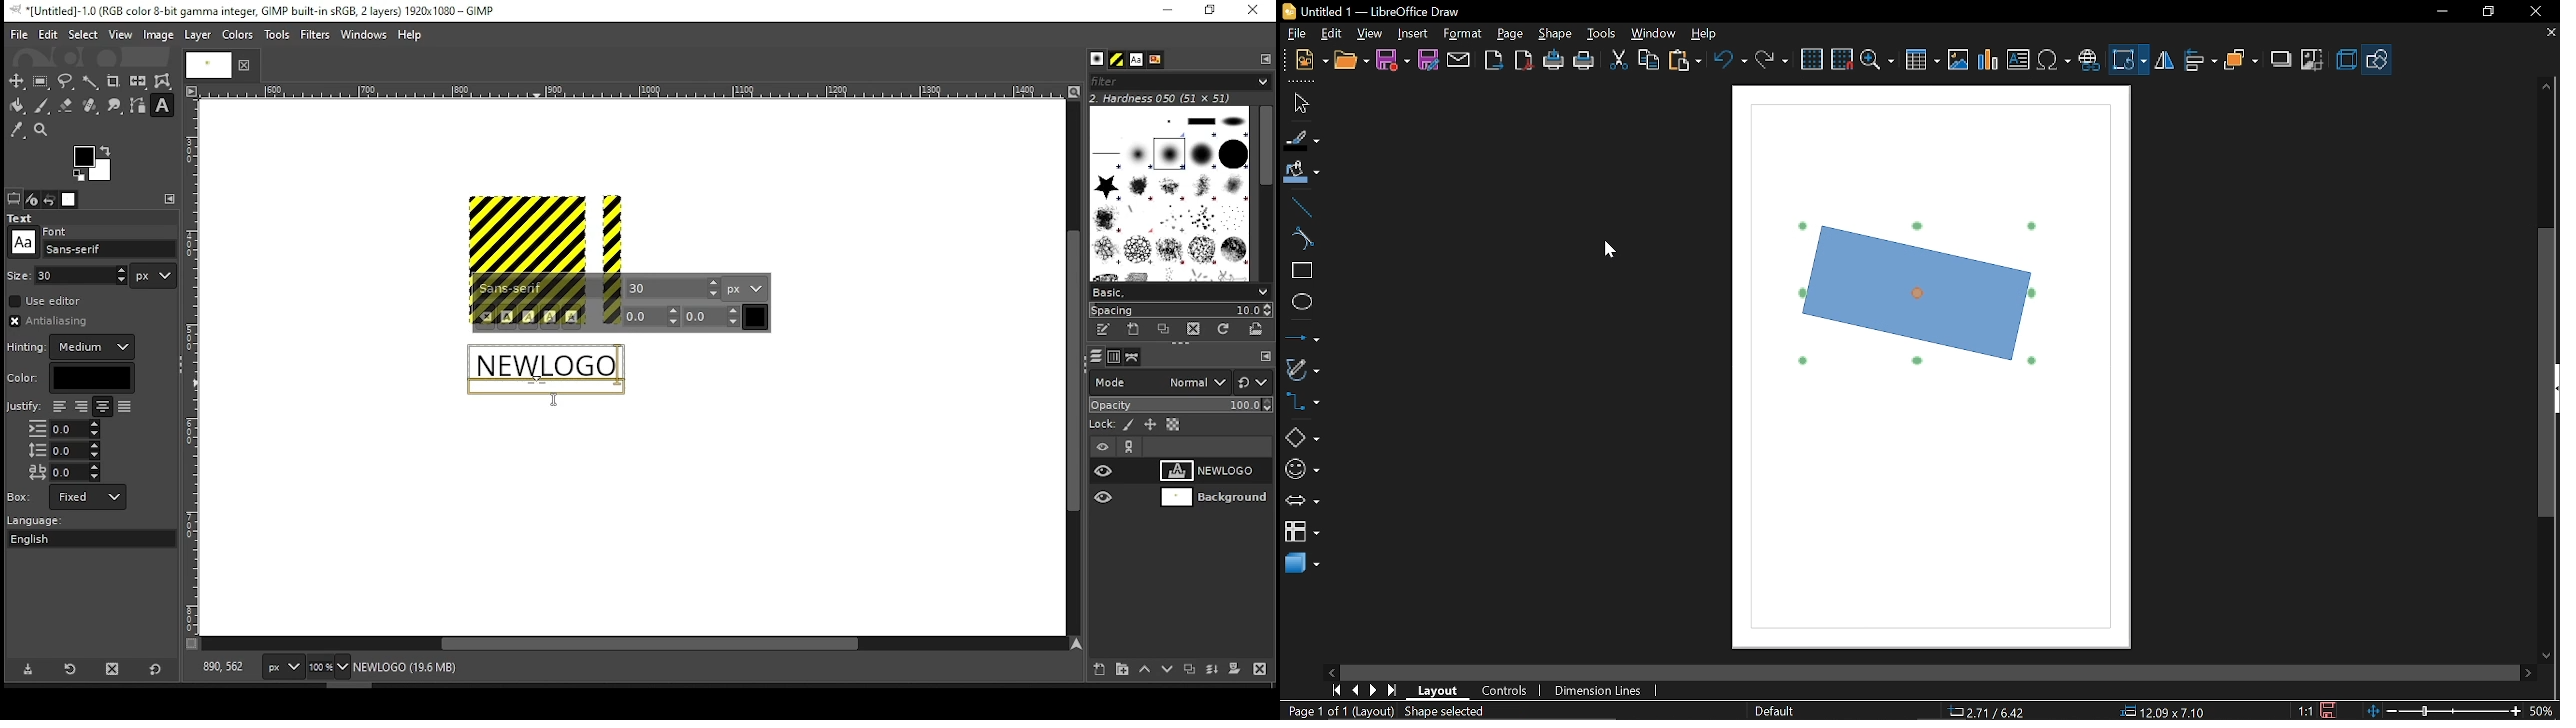 Image resolution: width=2576 pixels, height=728 pixels. I want to click on View, so click(1371, 33).